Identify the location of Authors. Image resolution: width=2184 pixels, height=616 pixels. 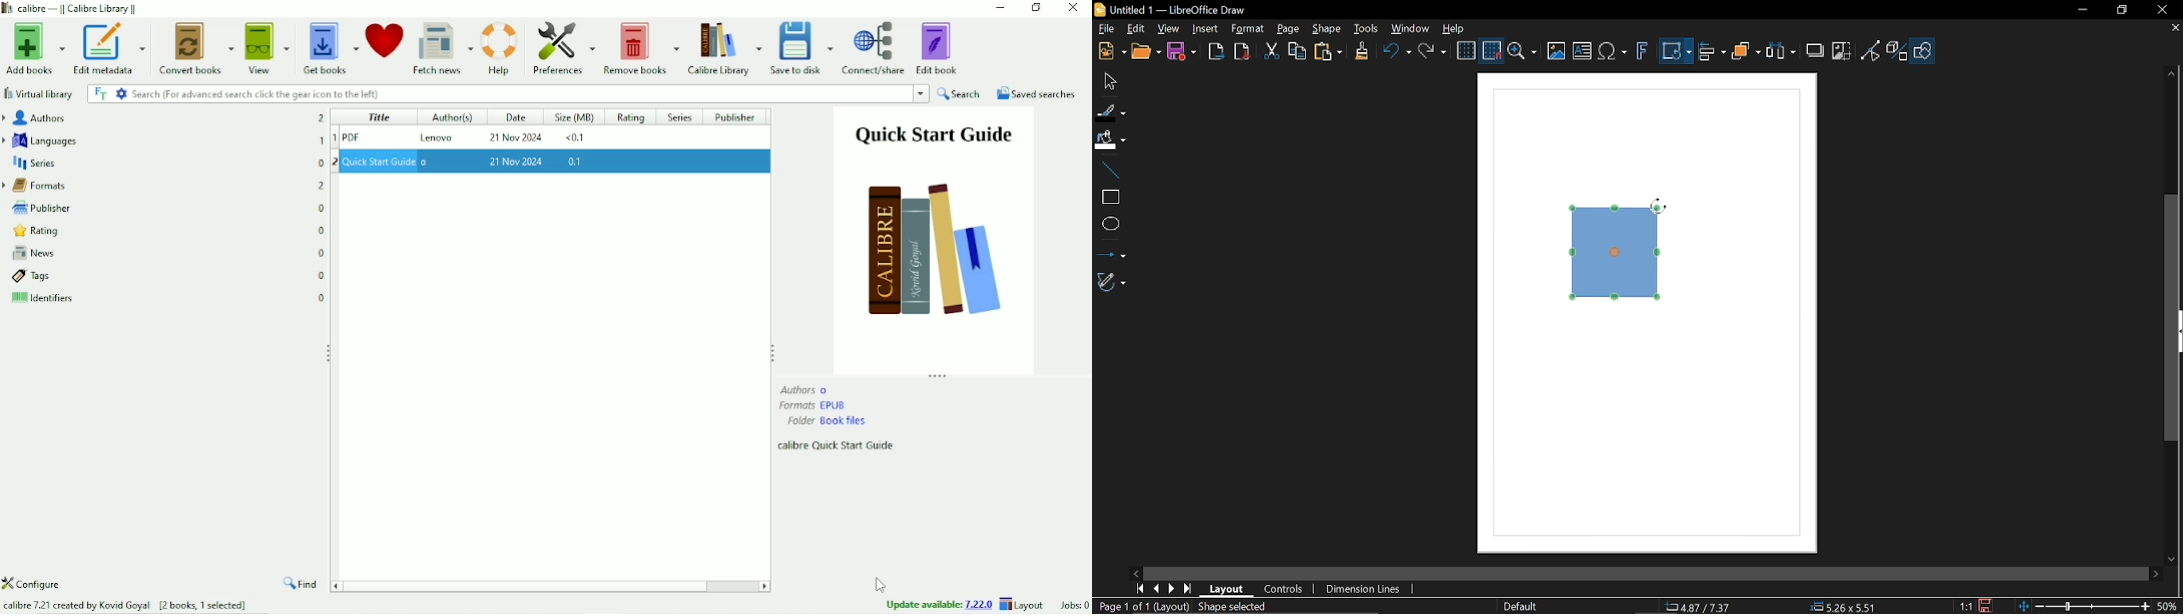
(162, 117).